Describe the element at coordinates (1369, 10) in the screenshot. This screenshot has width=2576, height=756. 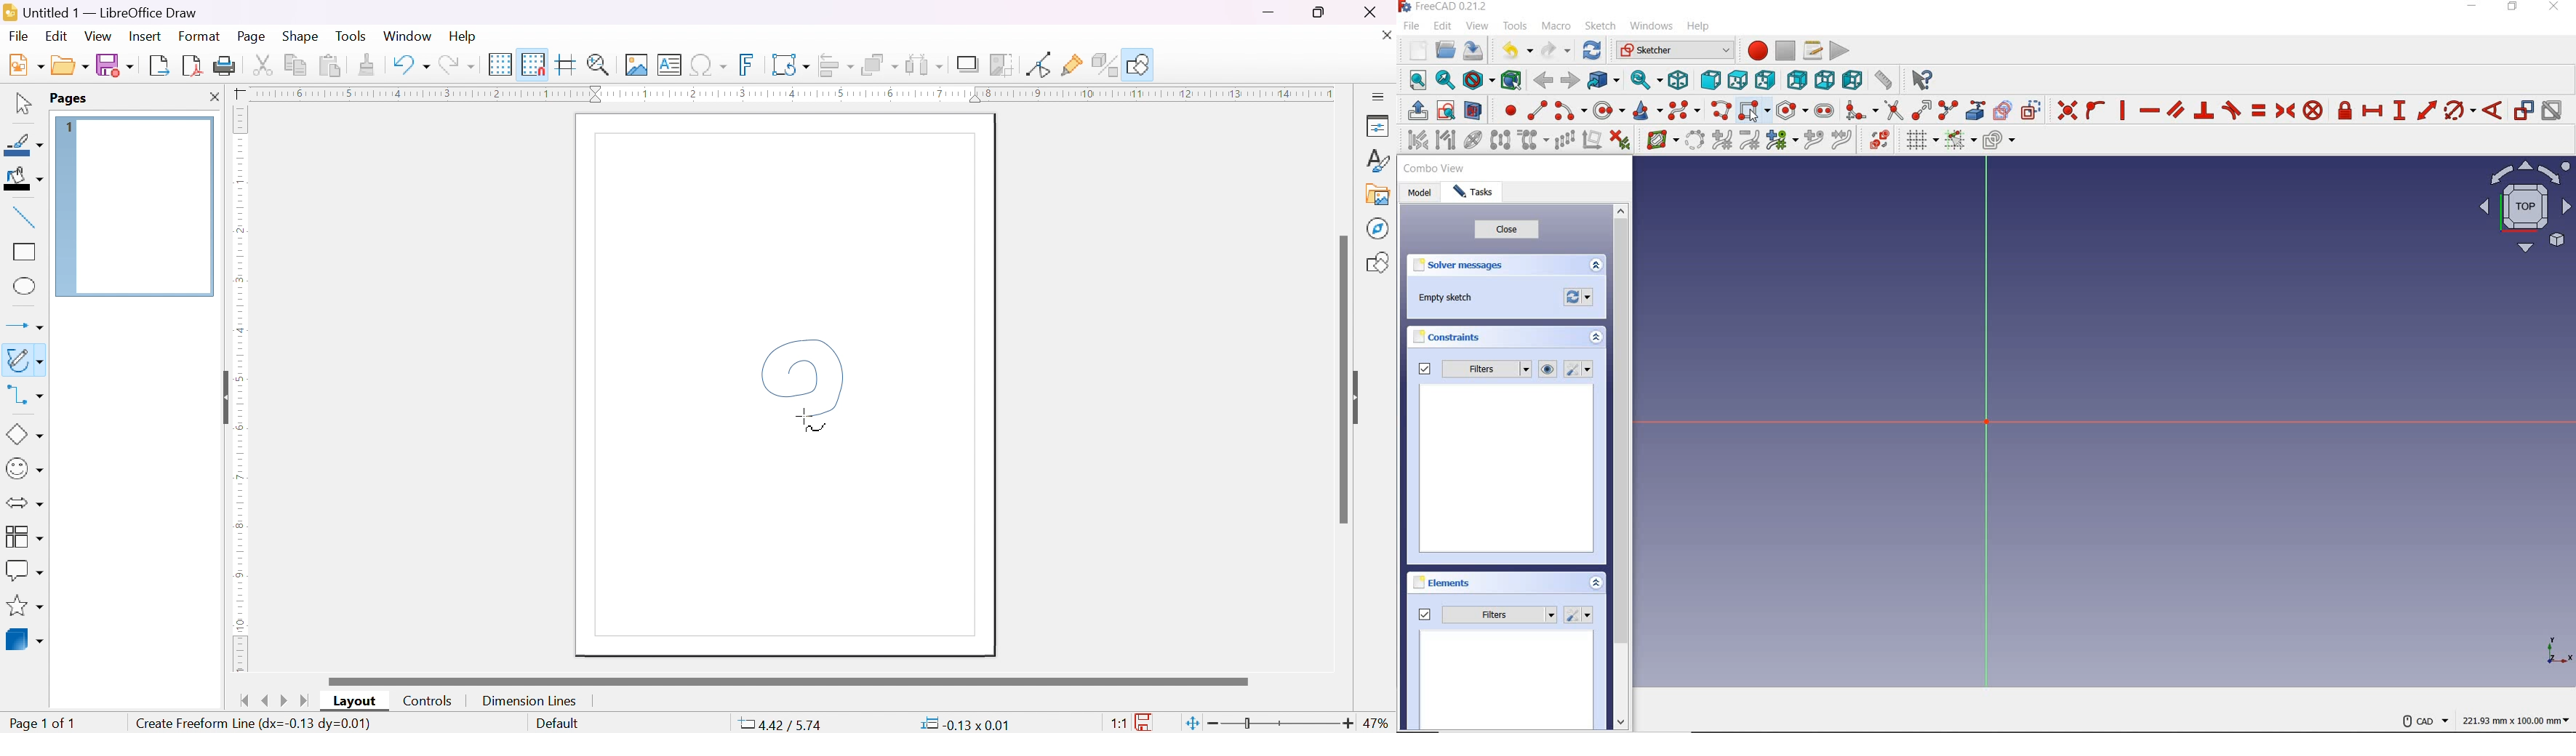
I see `close` at that location.